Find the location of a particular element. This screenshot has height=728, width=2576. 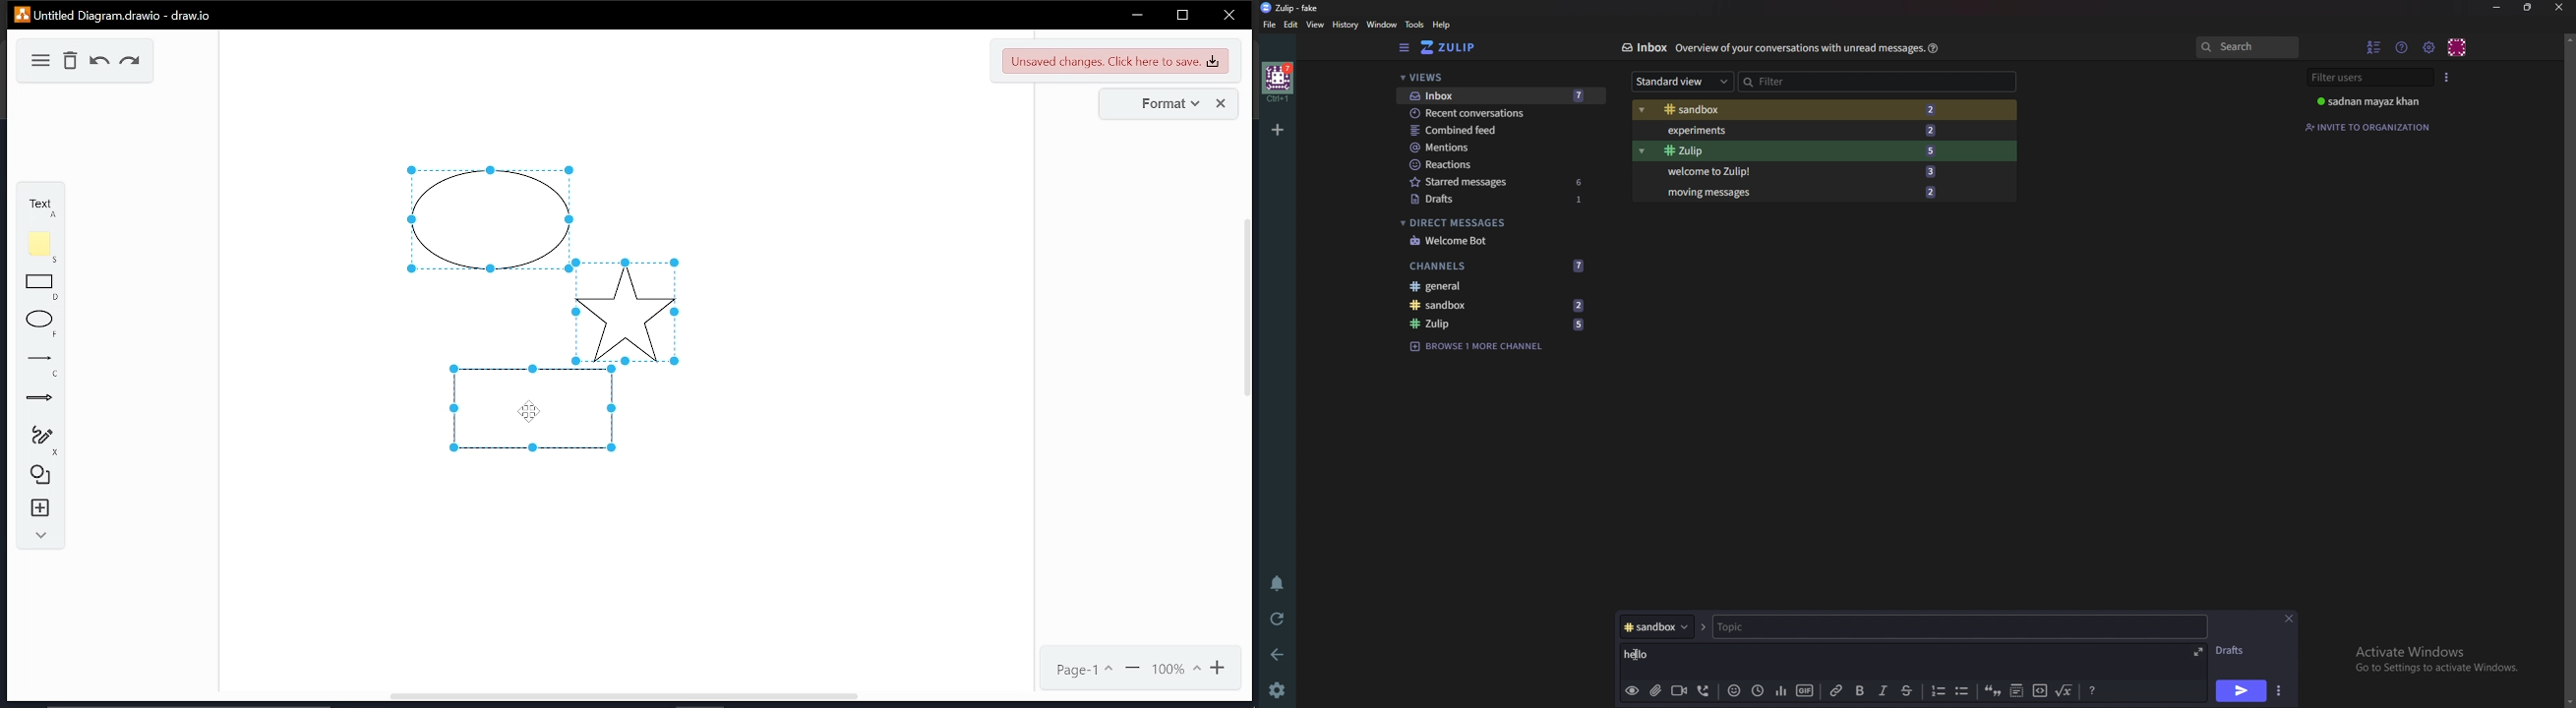

Close is located at coordinates (2561, 8).